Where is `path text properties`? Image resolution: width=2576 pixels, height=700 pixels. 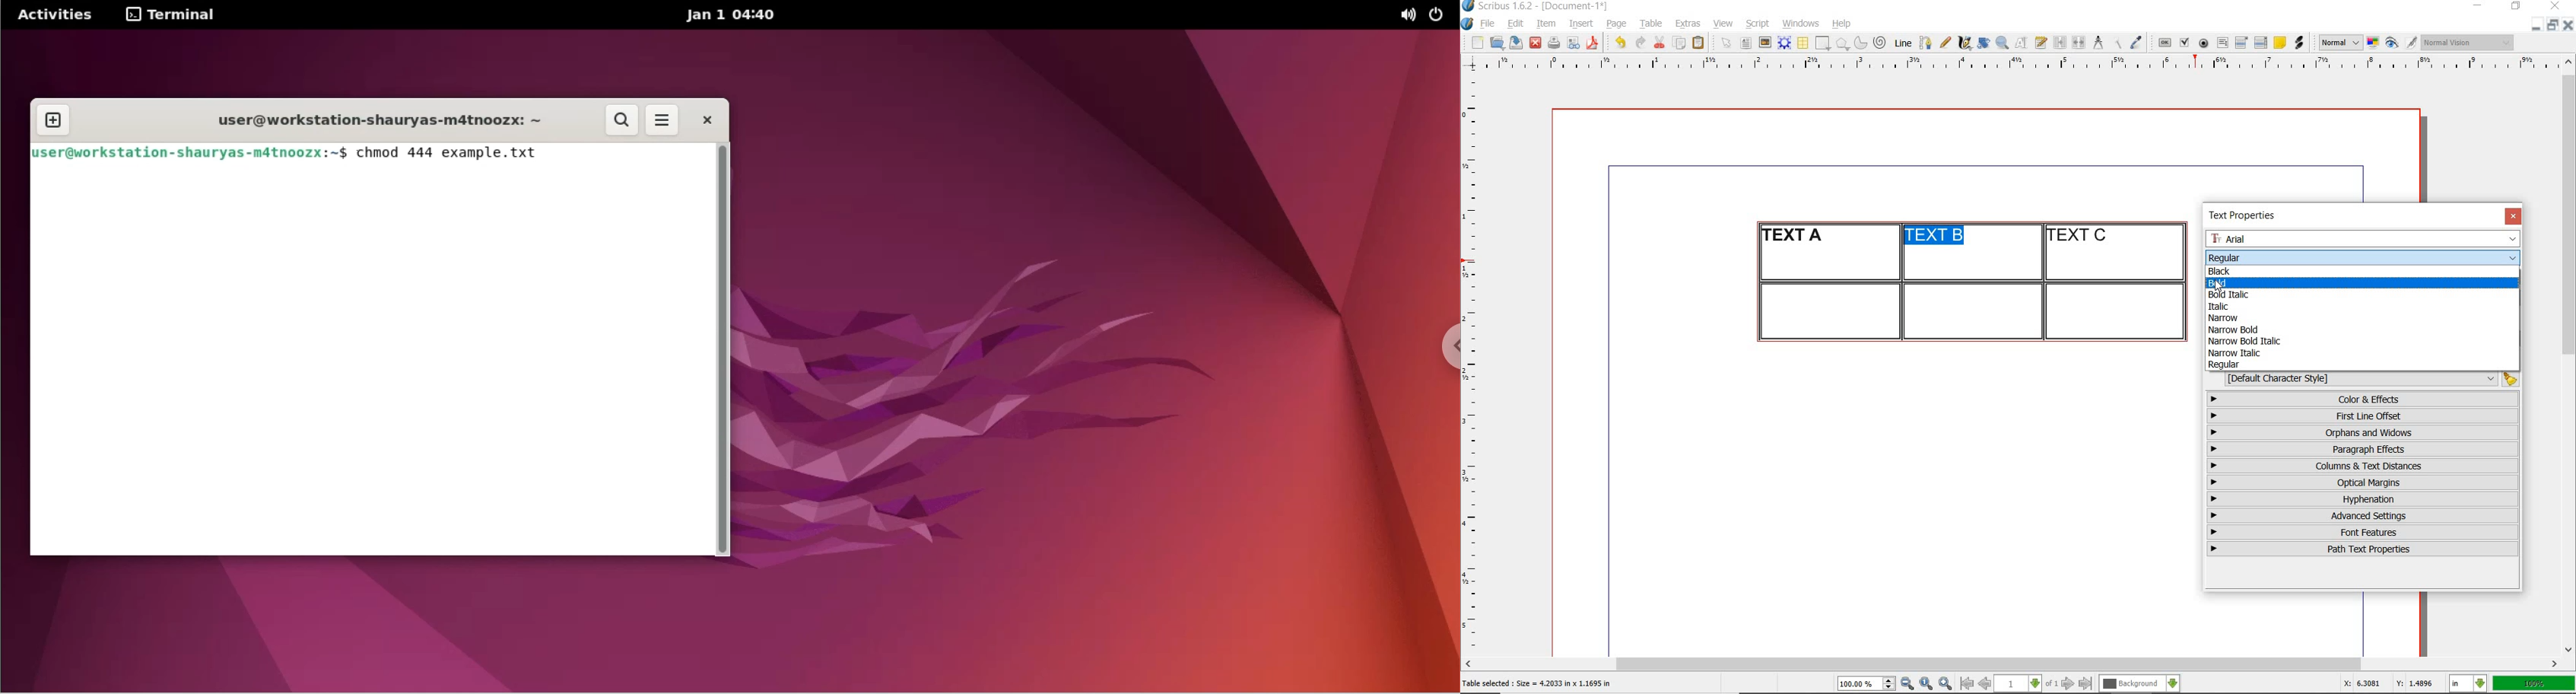
path text properties is located at coordinates (2361, 549).